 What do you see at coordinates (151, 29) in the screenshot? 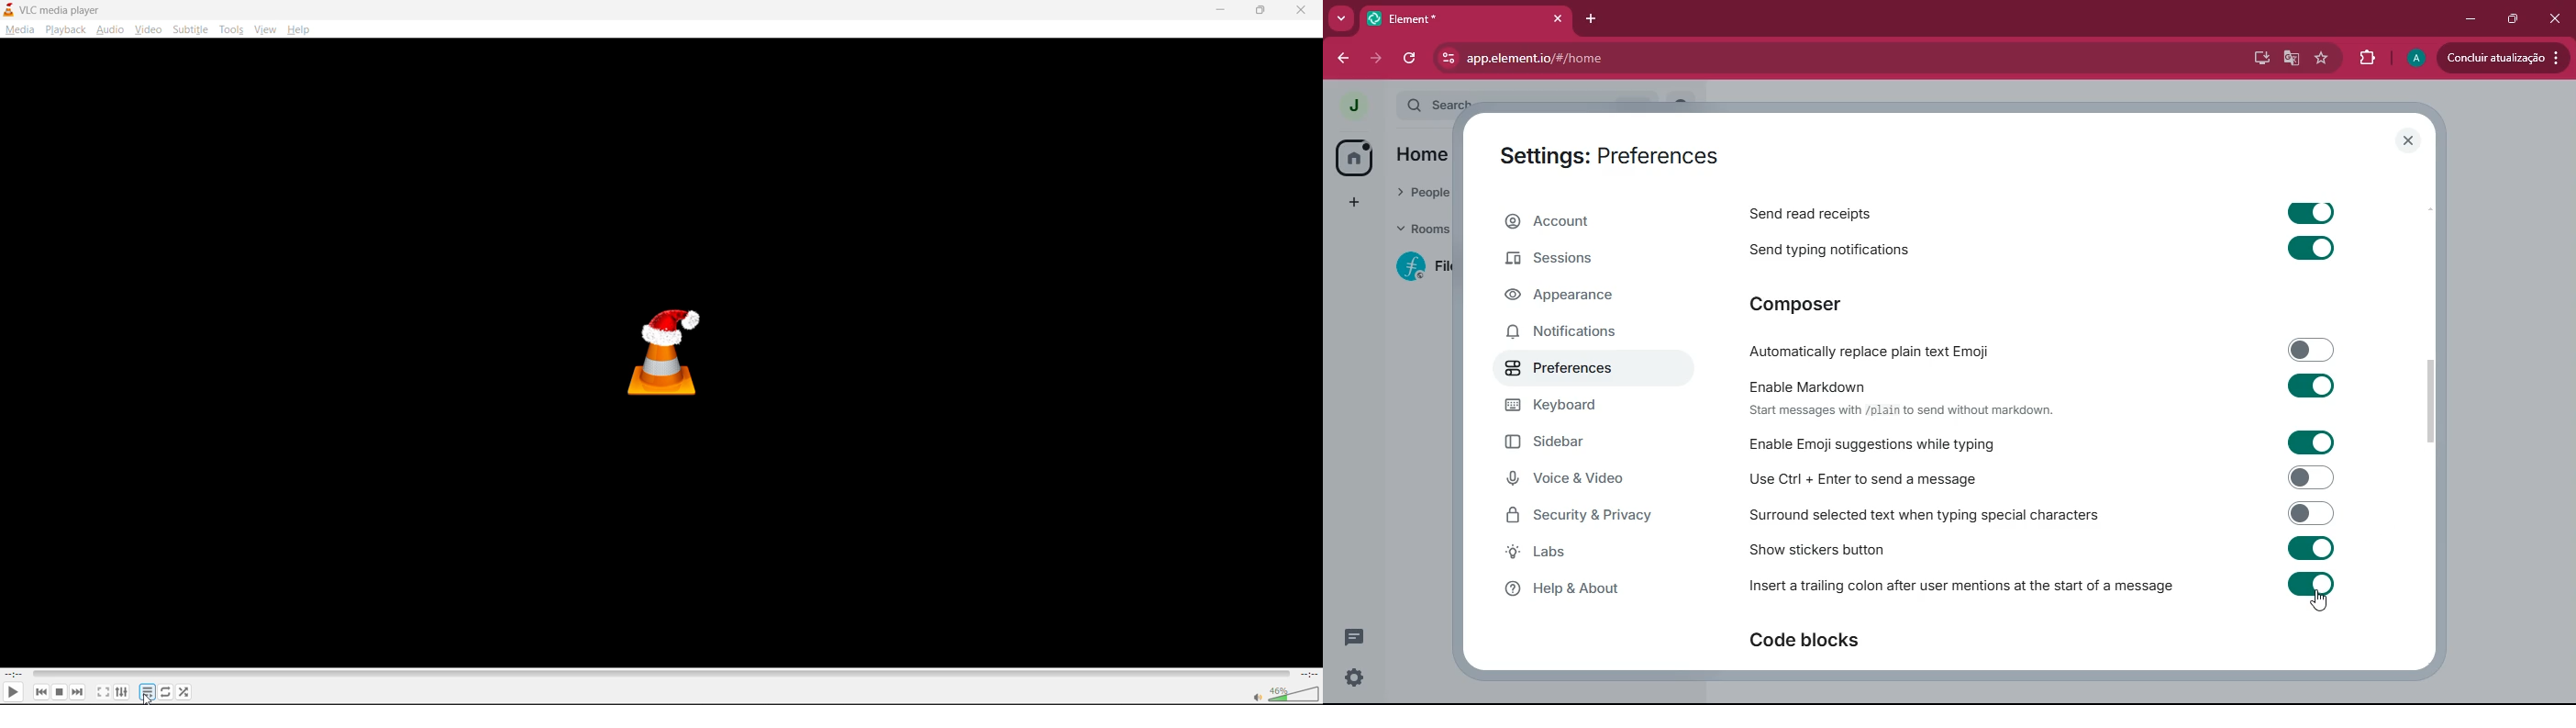
I see `video` at bounding box center [151, 29].